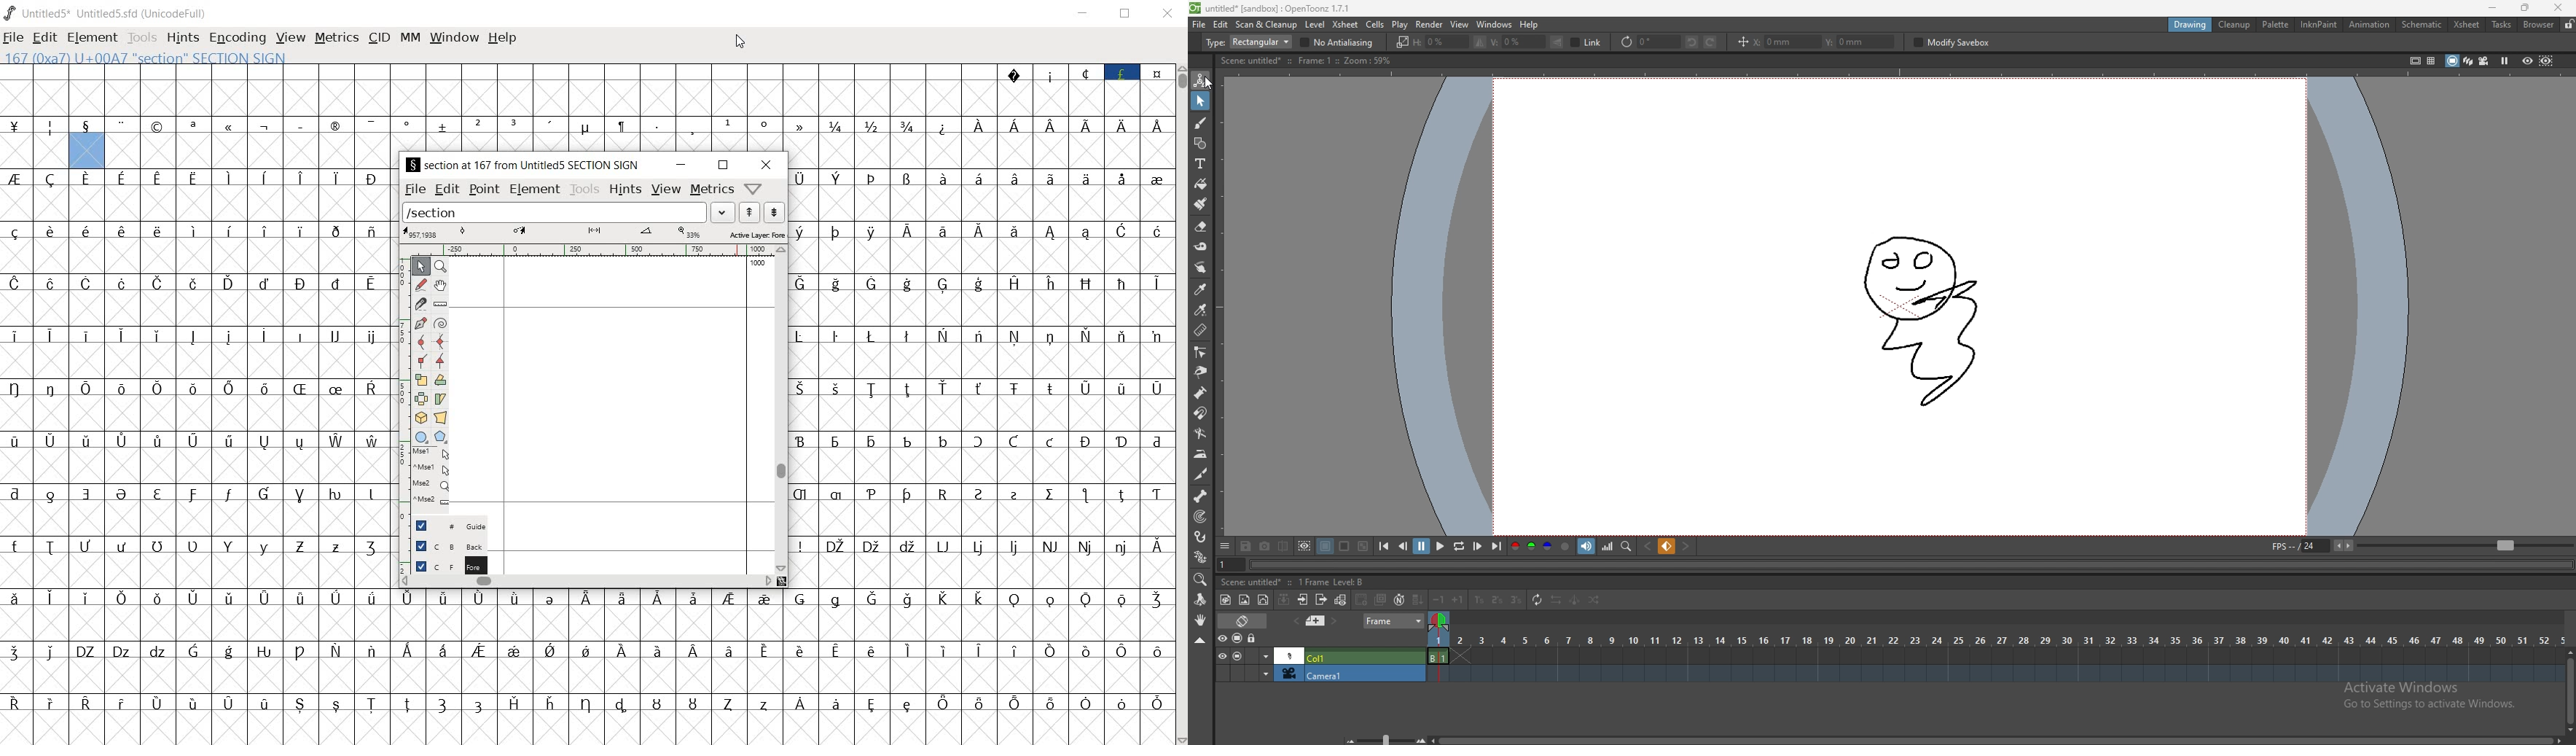 The image size is (2576, 756). I want to click on empty cells, so click(35, 152).